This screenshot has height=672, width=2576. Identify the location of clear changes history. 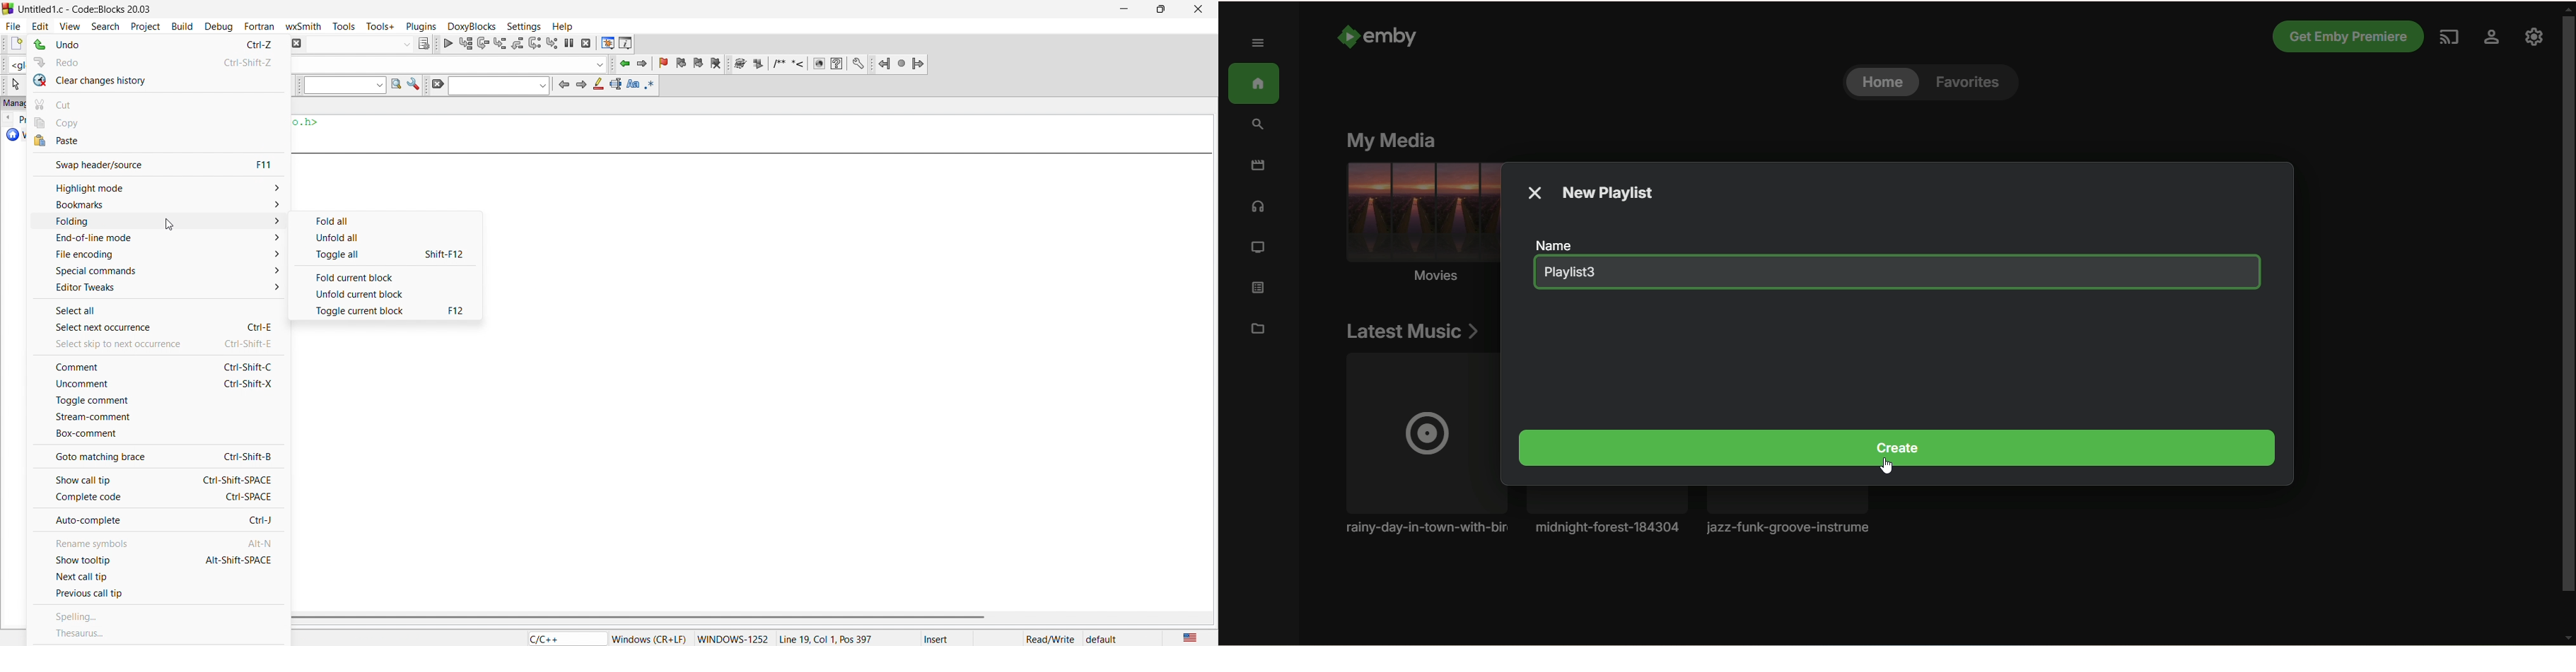
(159, 81).